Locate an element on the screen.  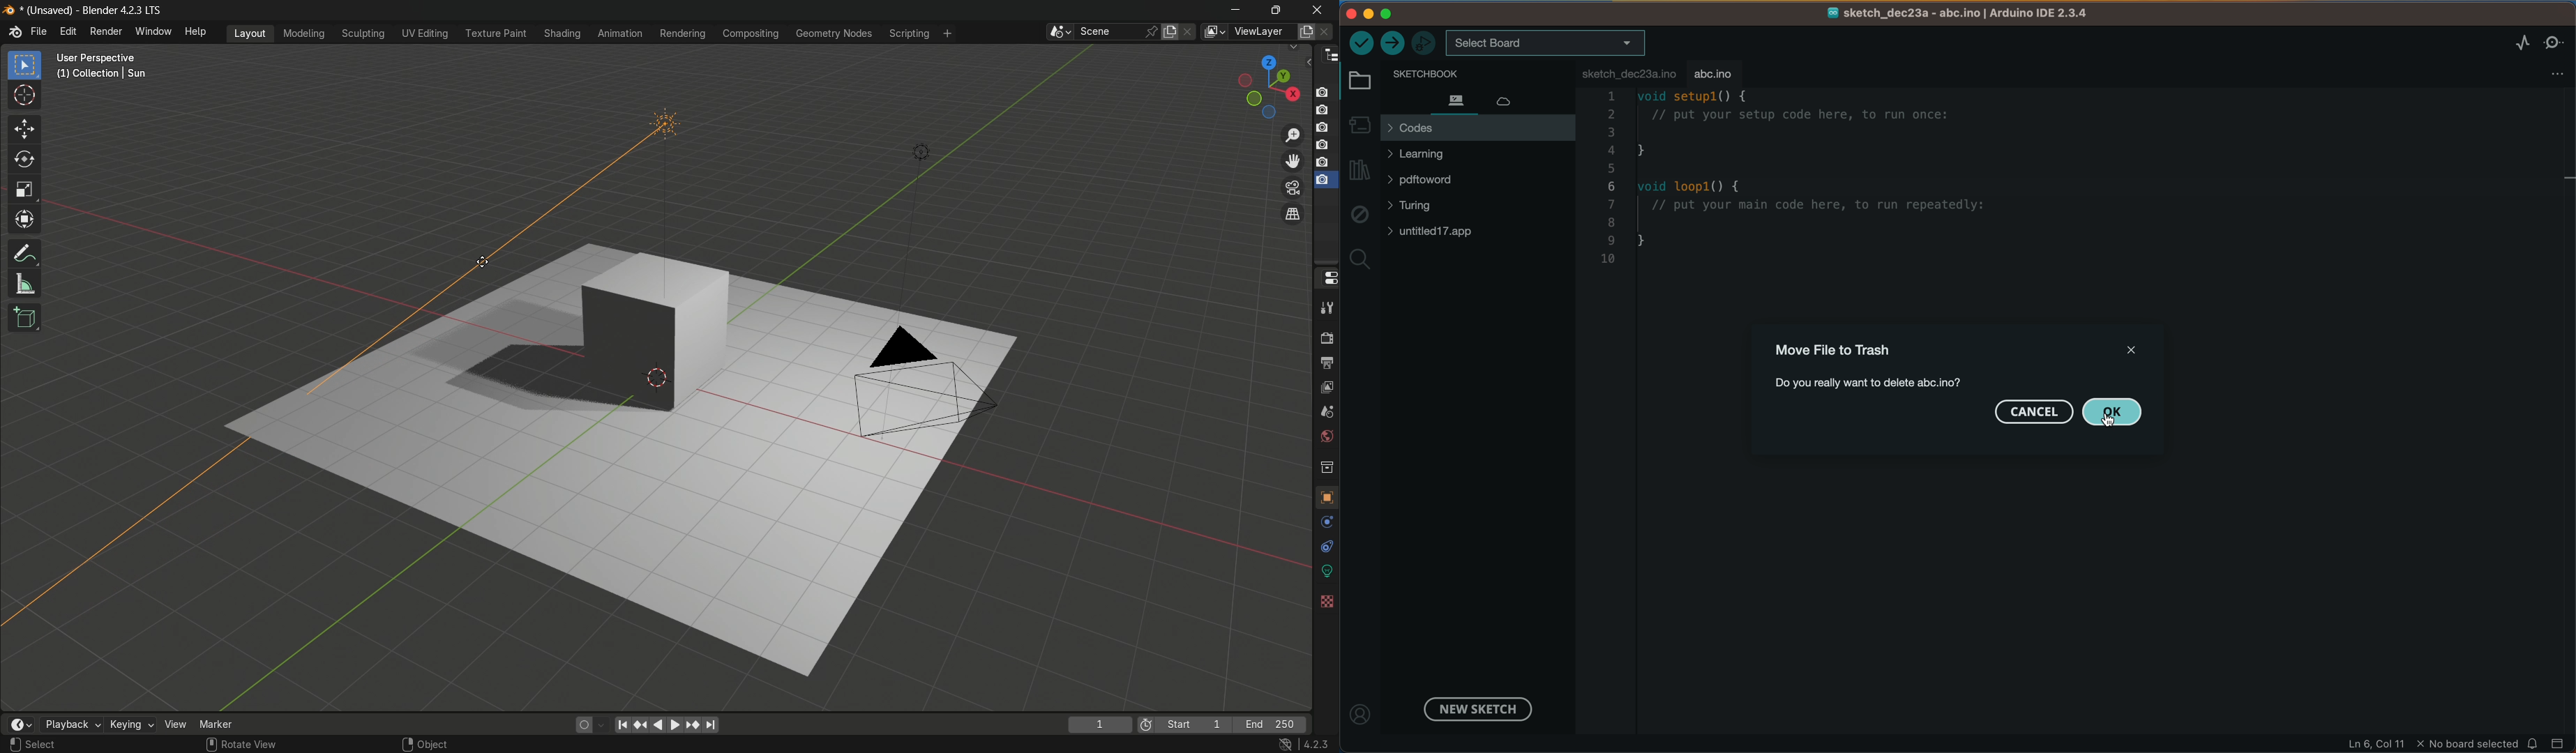
scripting is located at coordinates (909, 33).